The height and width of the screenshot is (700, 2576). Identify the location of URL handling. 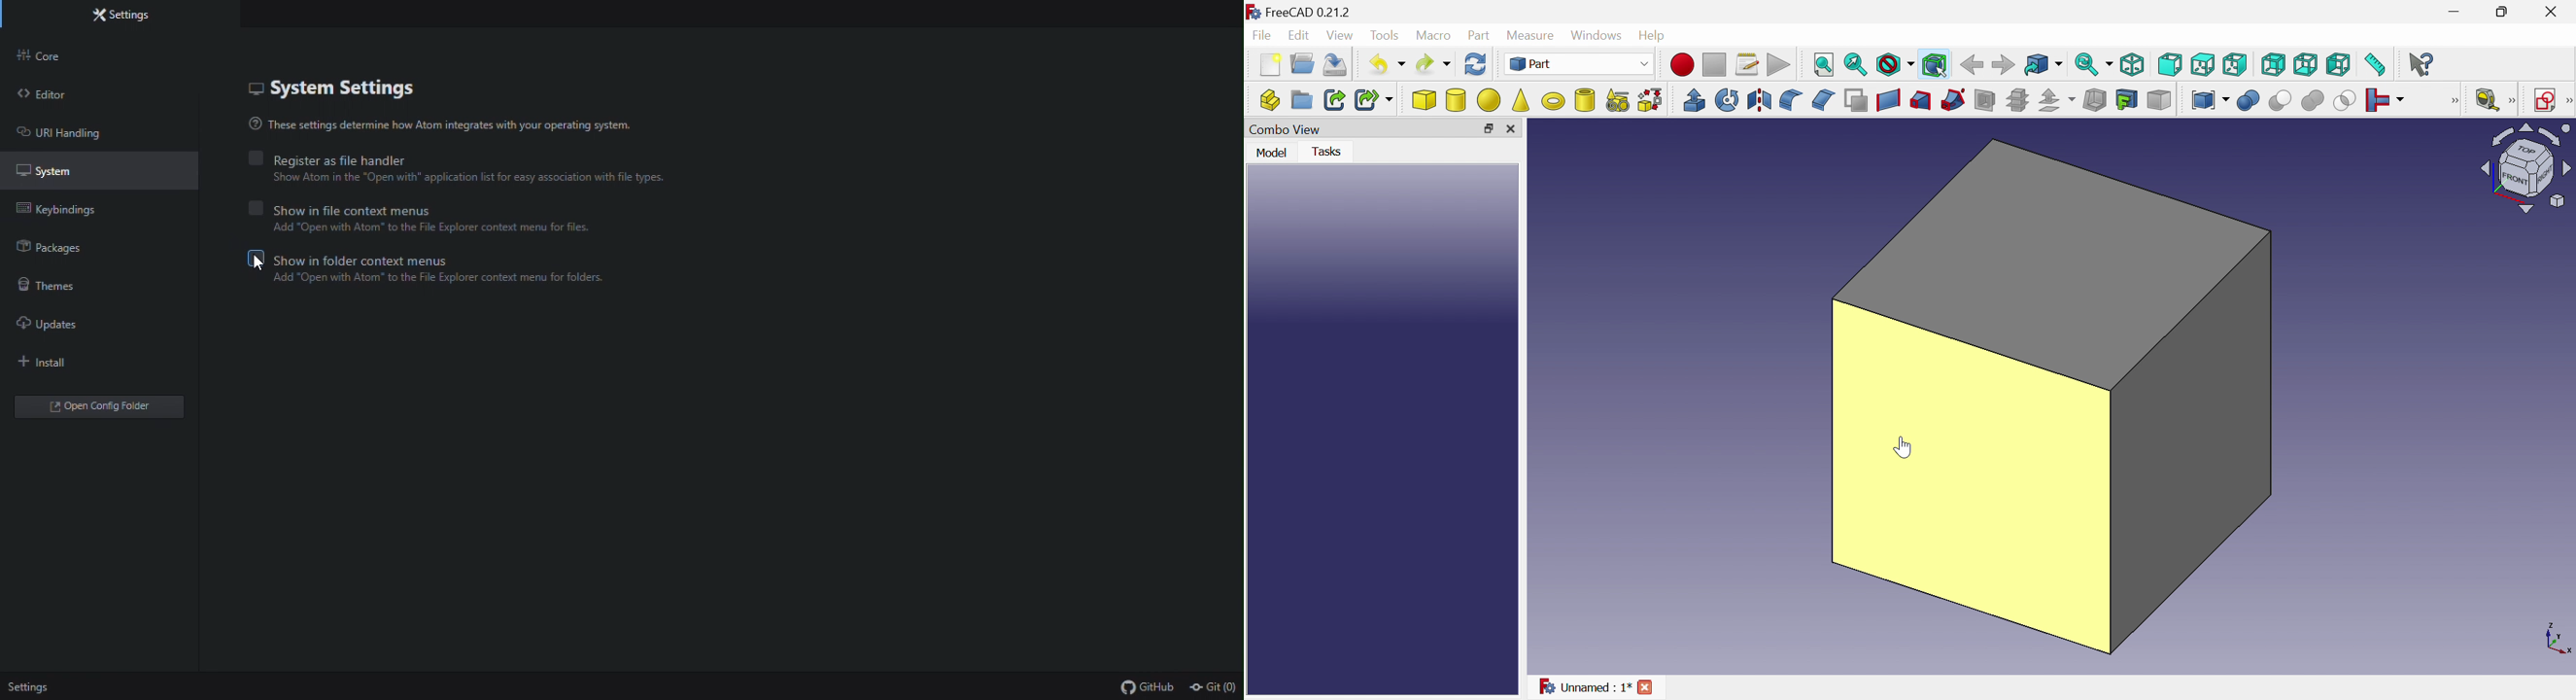
(97, 133).